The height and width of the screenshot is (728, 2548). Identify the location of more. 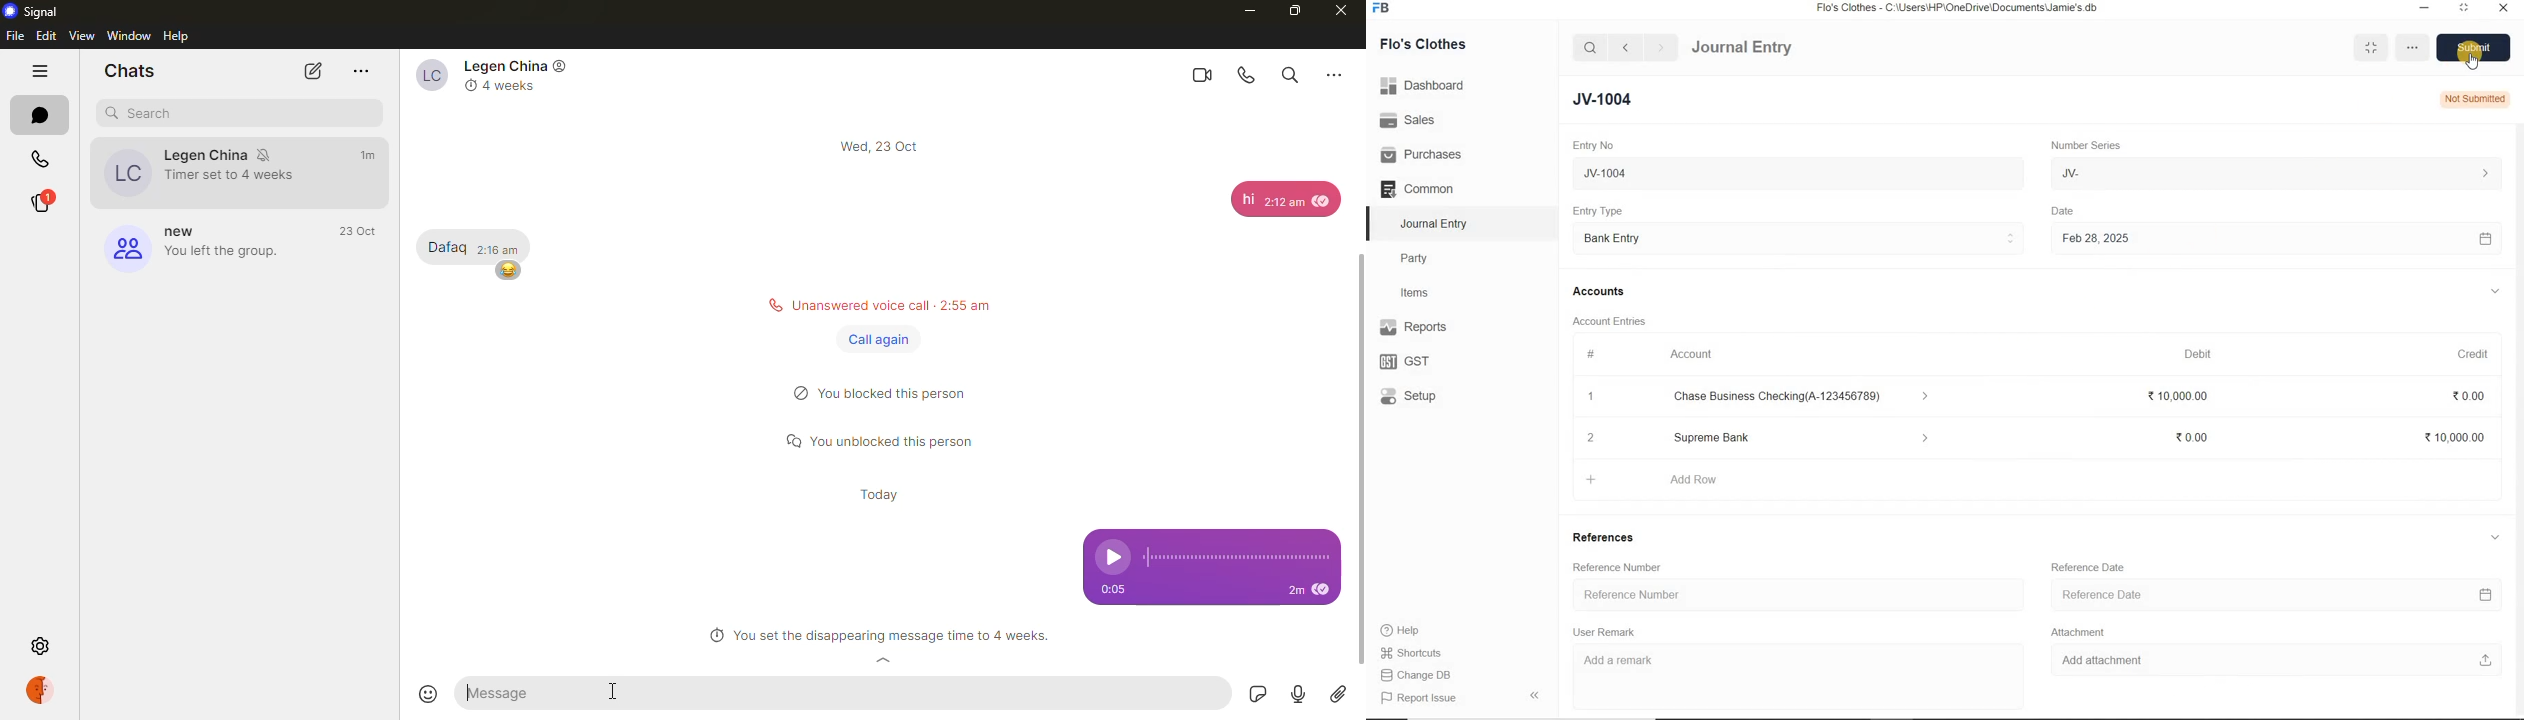
(362, 71).